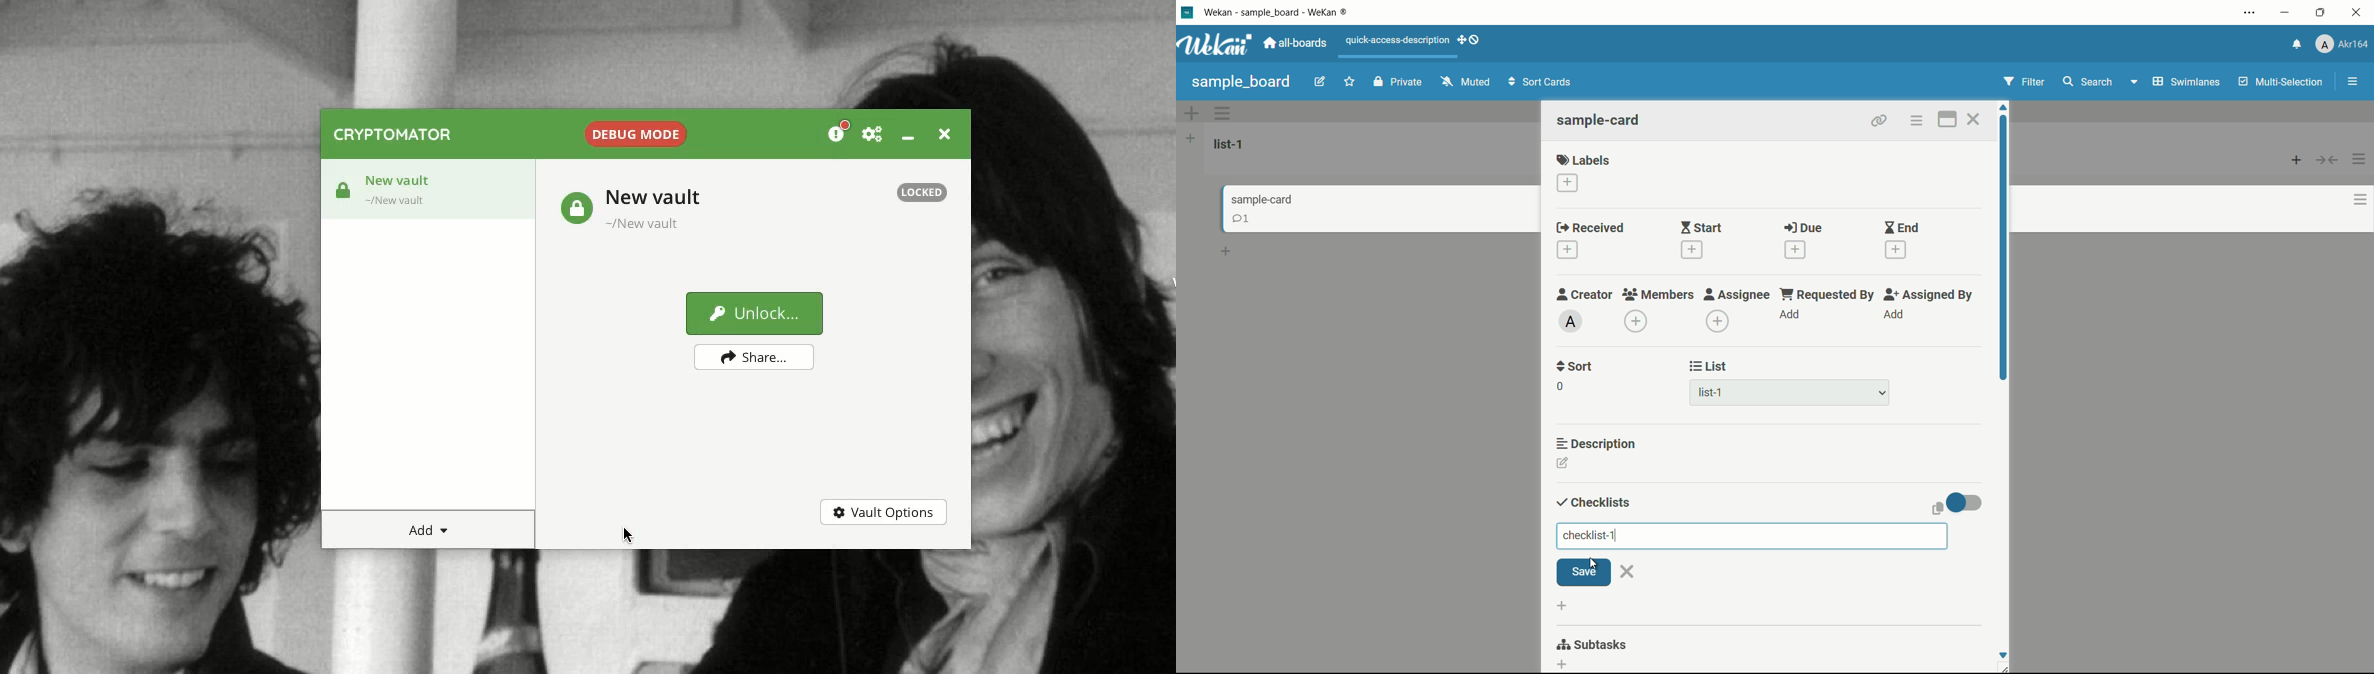 Image resolution: width=2380 pixels, height=700 pixels. Describe the element at coordinates (1575, 368) in the screenshot. I see `sort` at that location.